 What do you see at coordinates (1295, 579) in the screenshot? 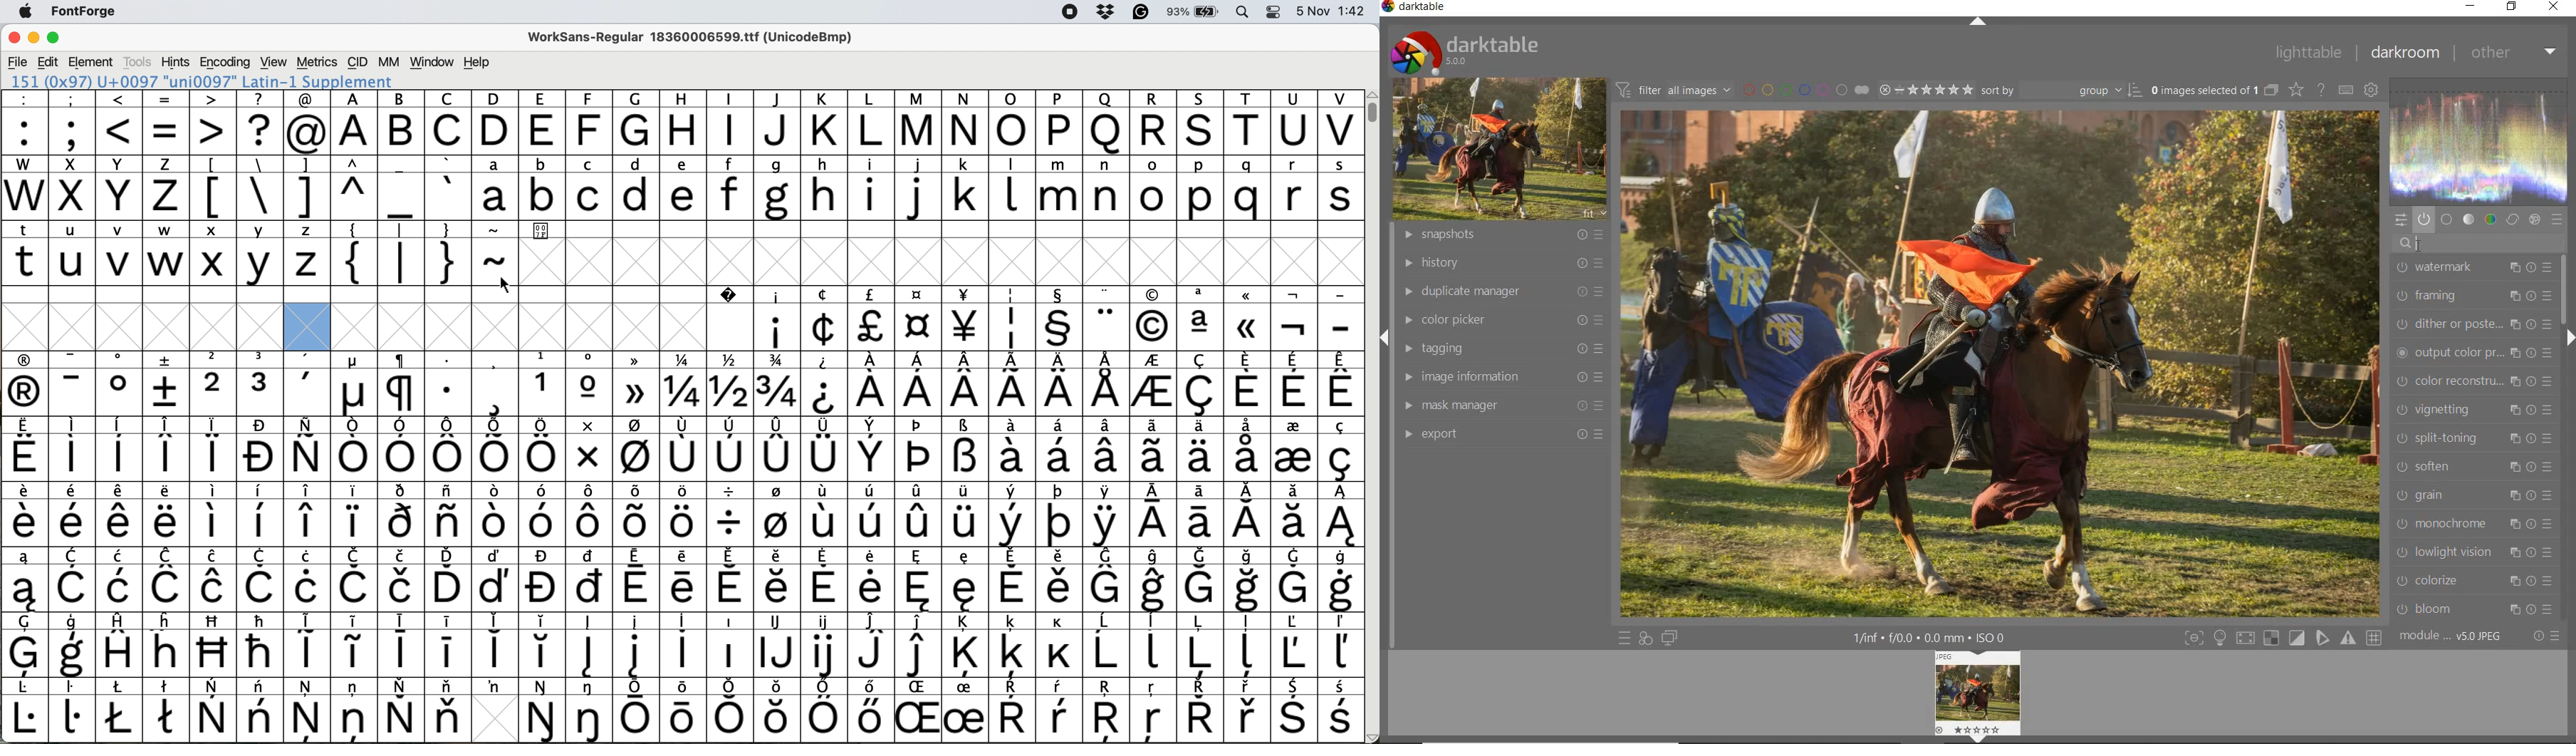
I see `symbol` at bounding box center [1295, 579].